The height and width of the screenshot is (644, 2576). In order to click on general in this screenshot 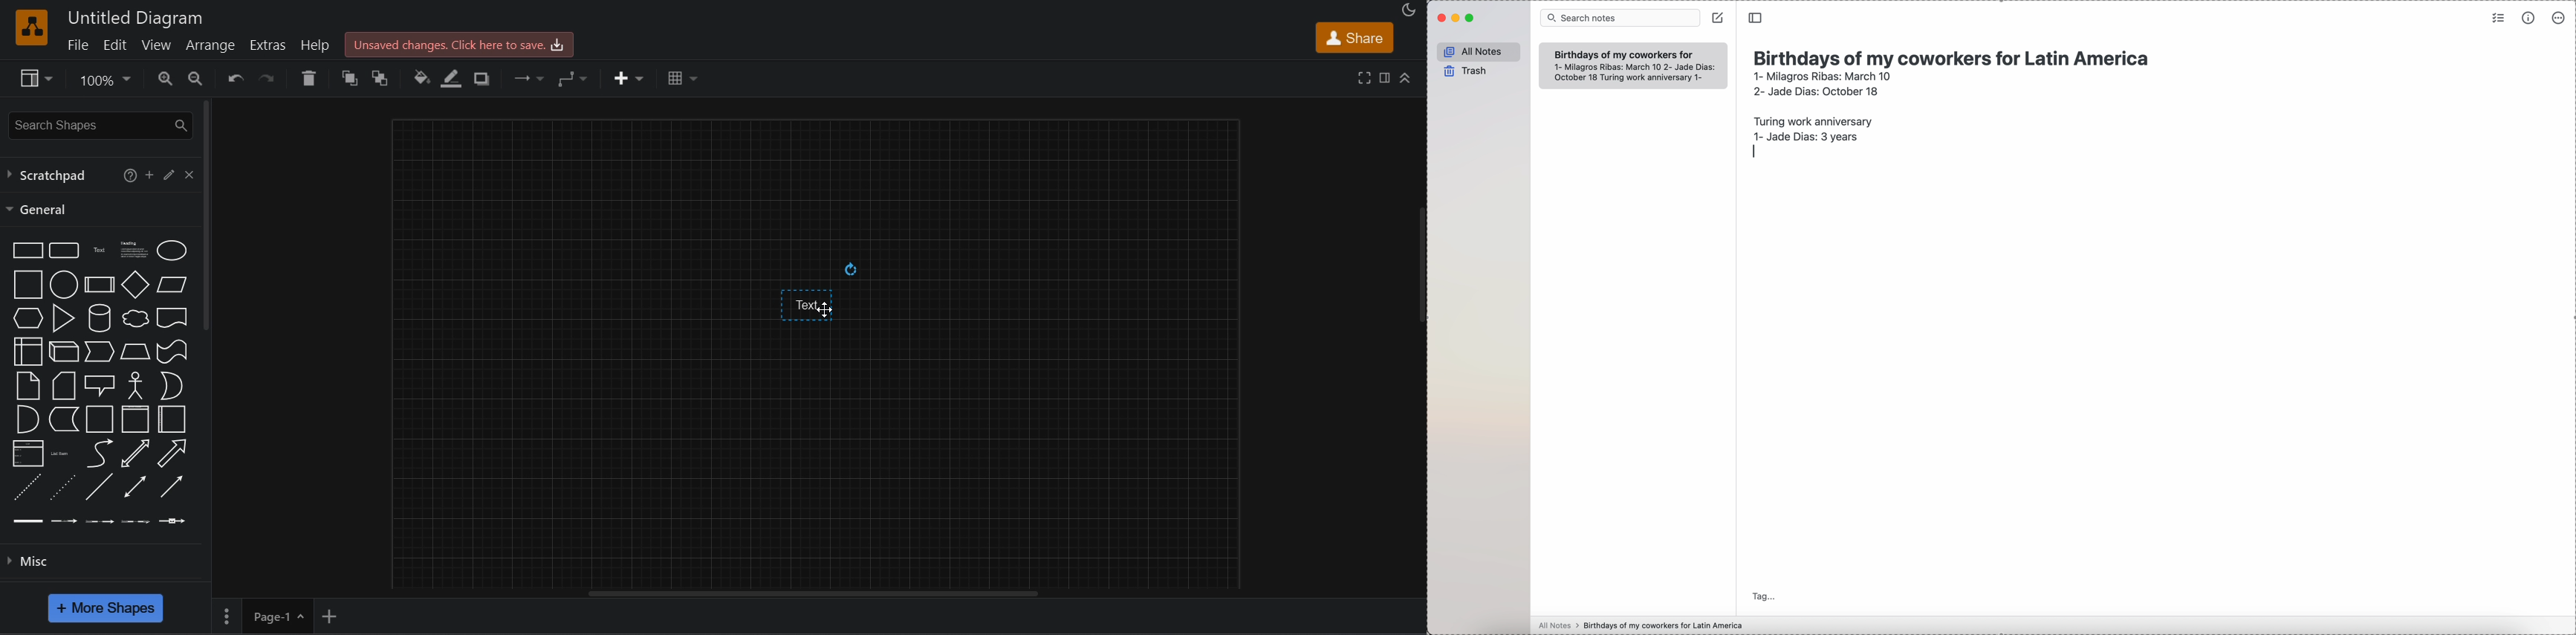, I will do `click(39, 210)`.